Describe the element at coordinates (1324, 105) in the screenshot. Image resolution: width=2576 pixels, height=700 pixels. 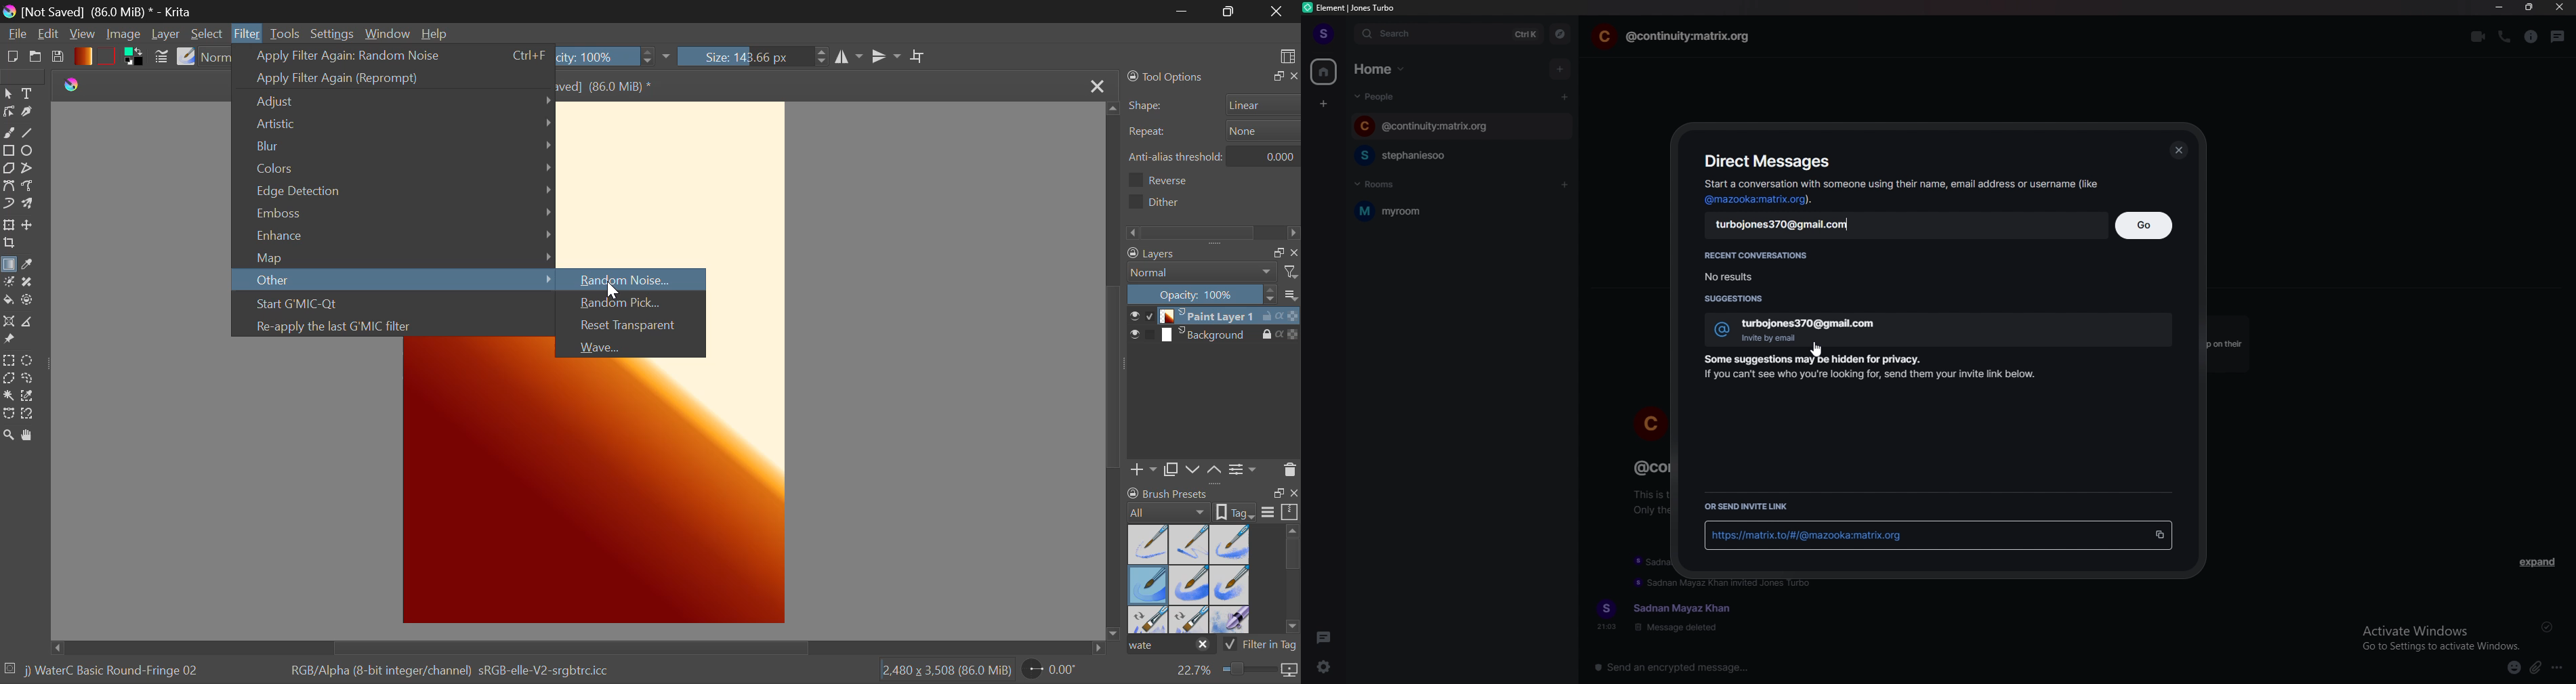
I see `create space` at that location.